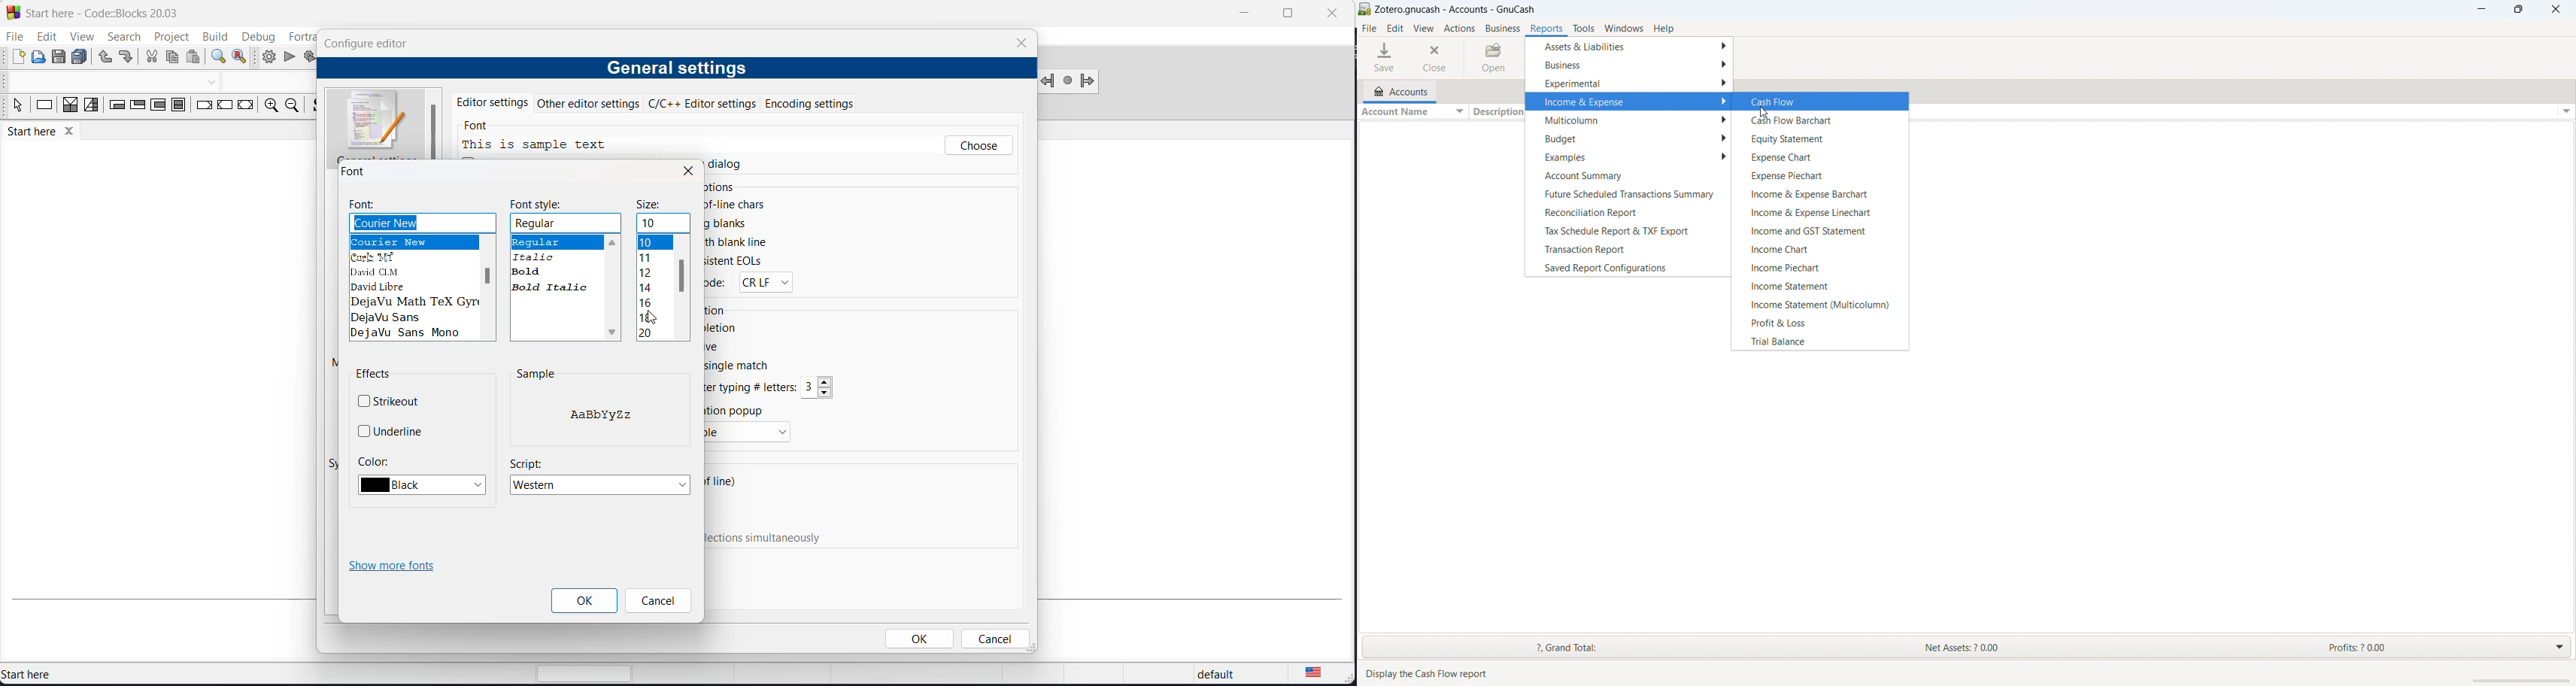 The width and height of the screenshot is (2576, 700). Describe the element at coordinates (1627, 231) in the screenshot. I see `tax schedule report and TXF export` at that location.